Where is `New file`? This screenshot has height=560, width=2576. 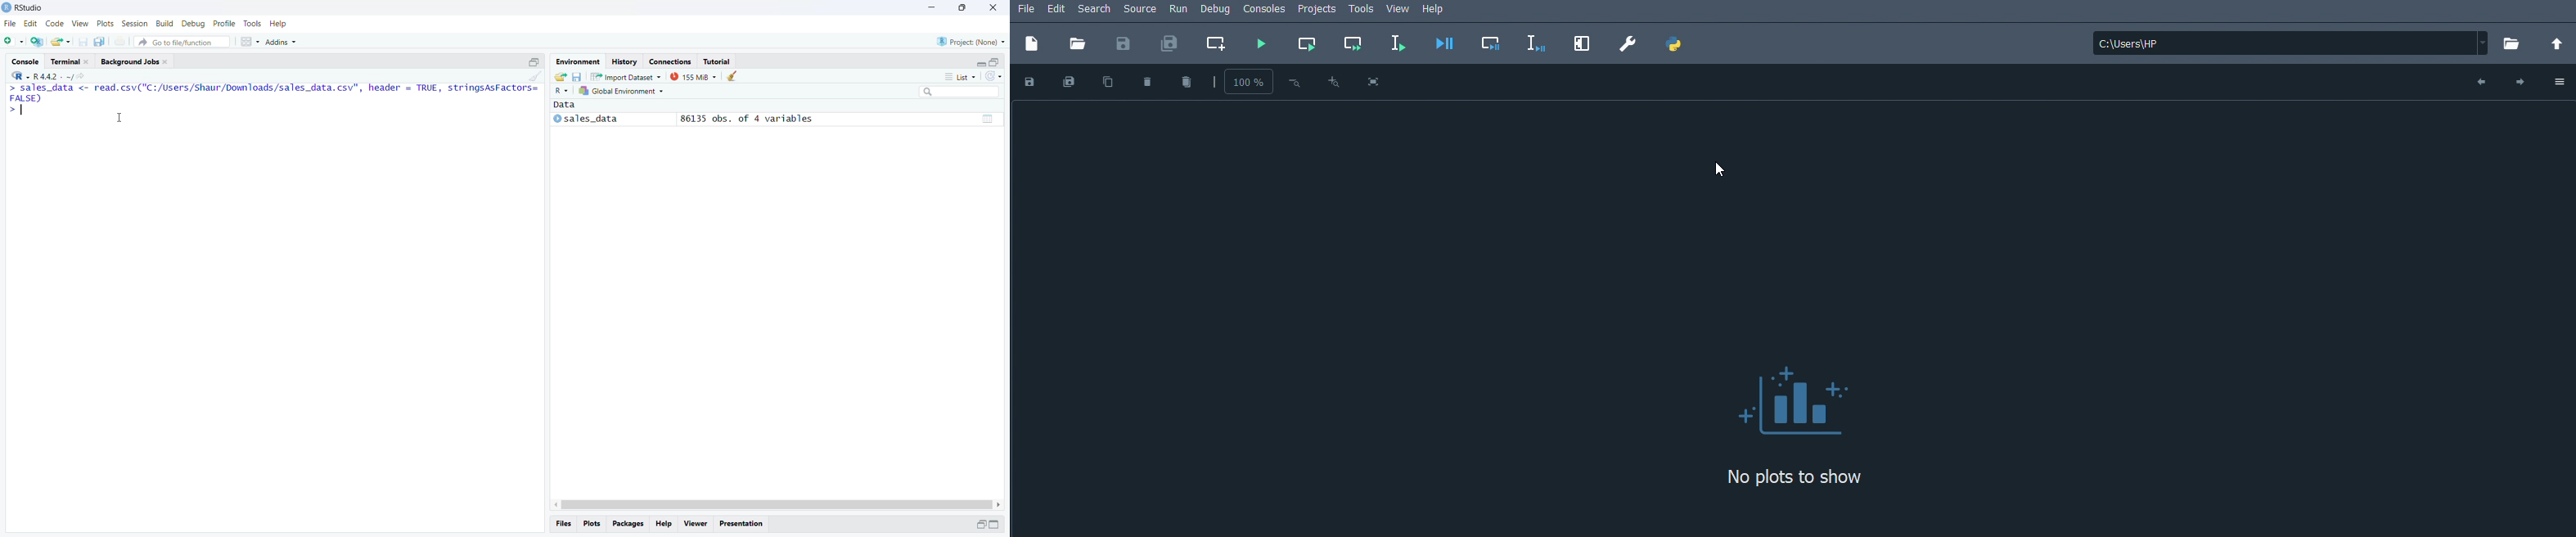 New file is located at coordinates (1033, 43).